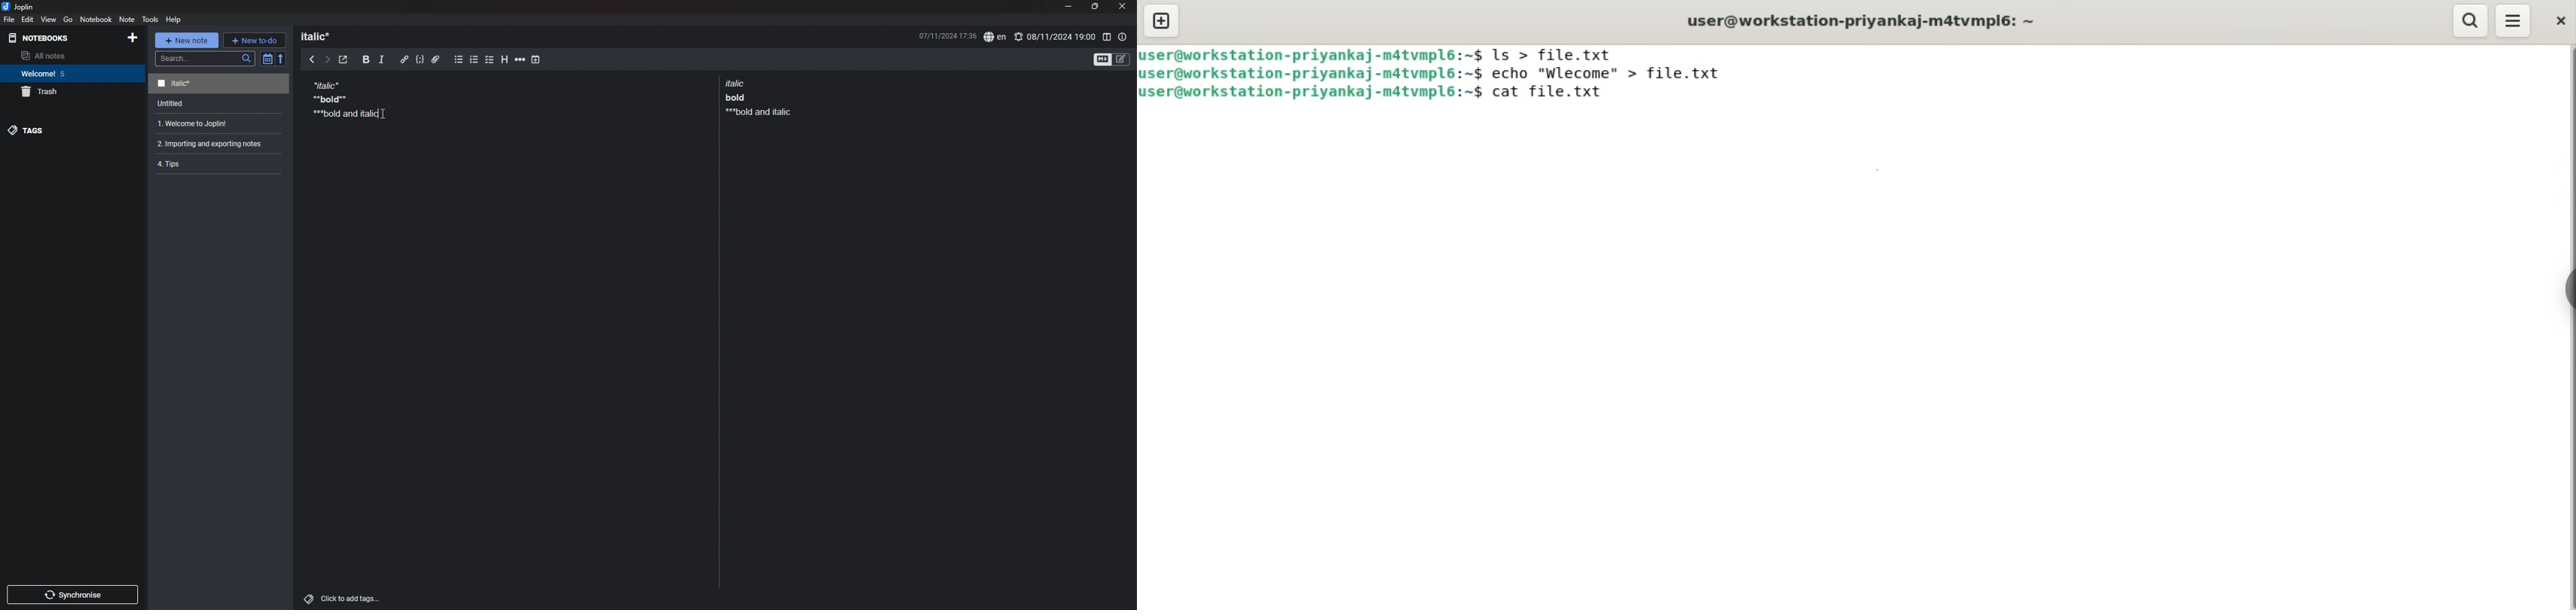  Describe the element at coordinates (341, 98) in the screenshot. I see `note` at that location.